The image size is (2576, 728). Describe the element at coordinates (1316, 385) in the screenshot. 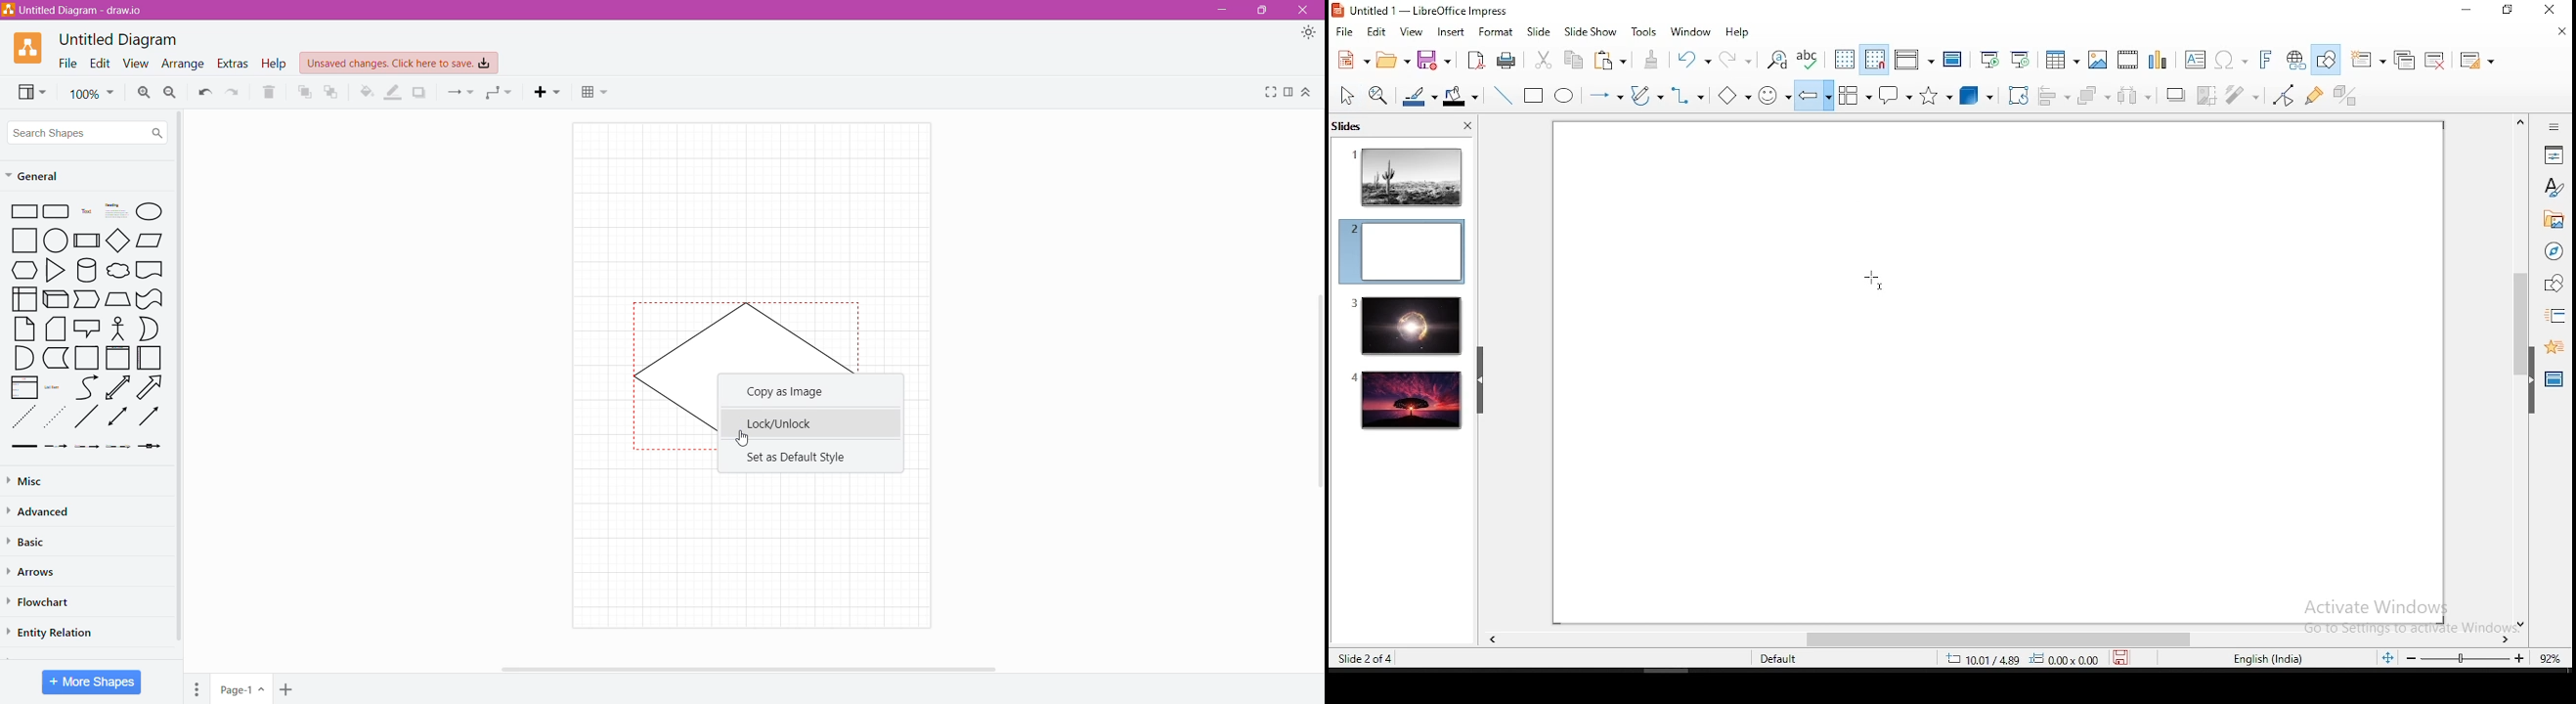

I see `Vertical Scroll Bar` at that location.